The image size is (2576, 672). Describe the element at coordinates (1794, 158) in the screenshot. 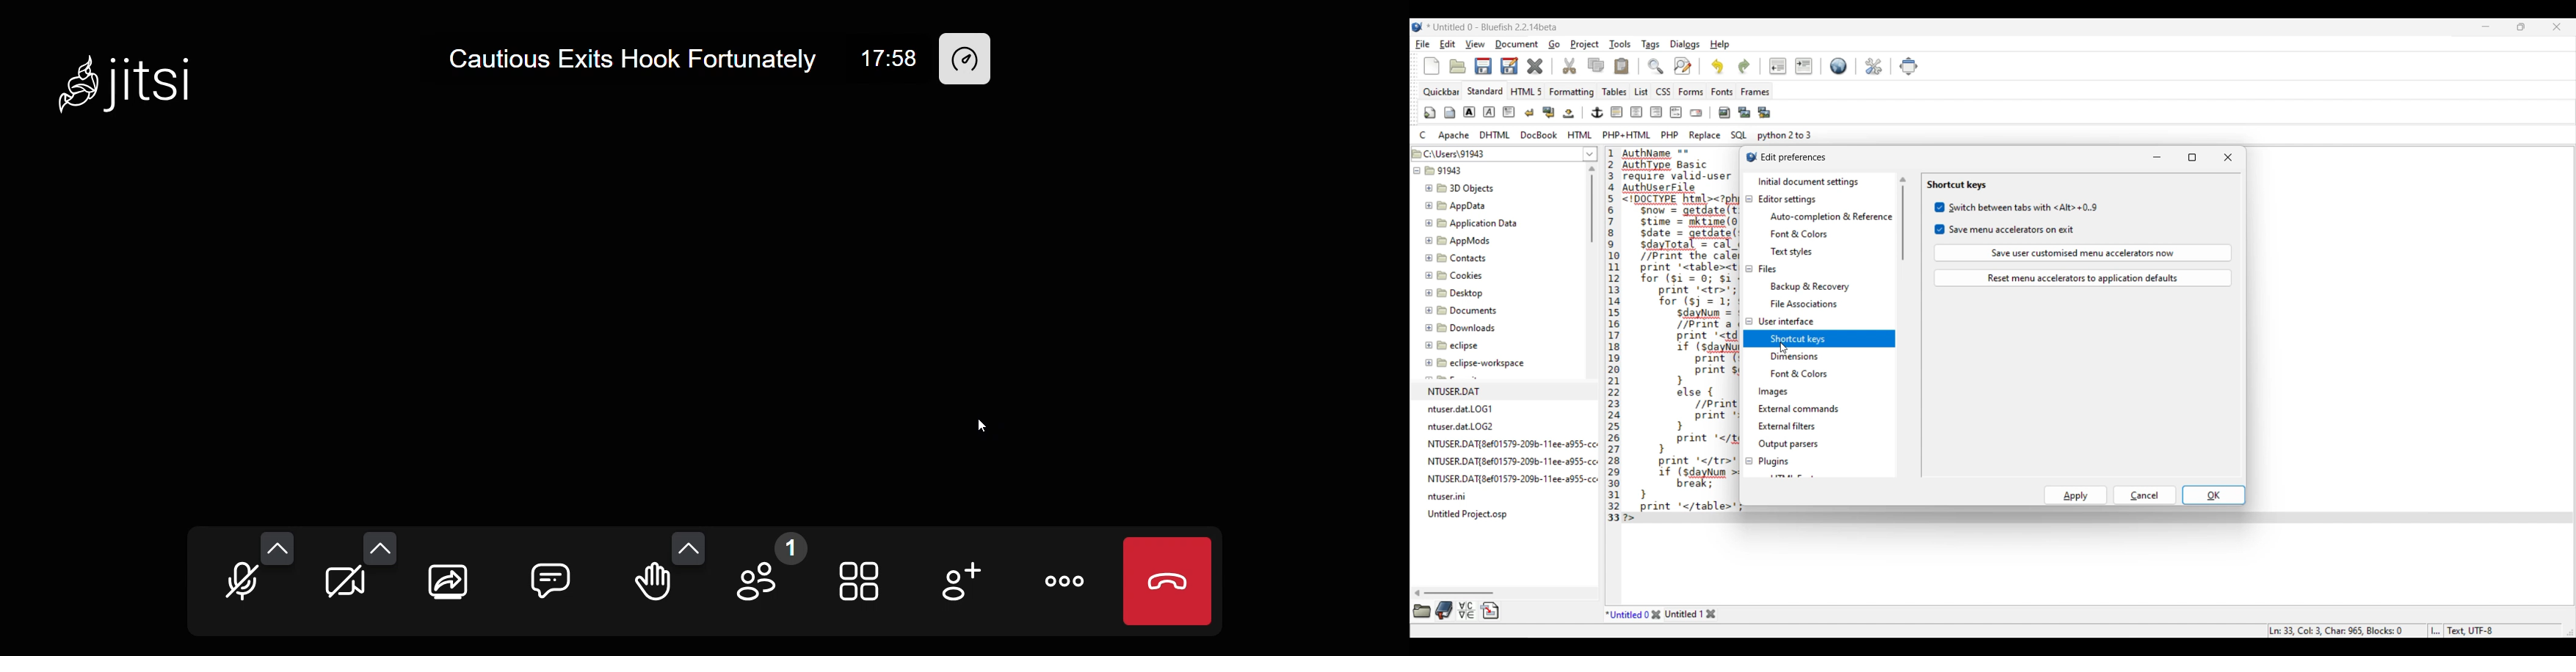

I see `Window title` at that location.